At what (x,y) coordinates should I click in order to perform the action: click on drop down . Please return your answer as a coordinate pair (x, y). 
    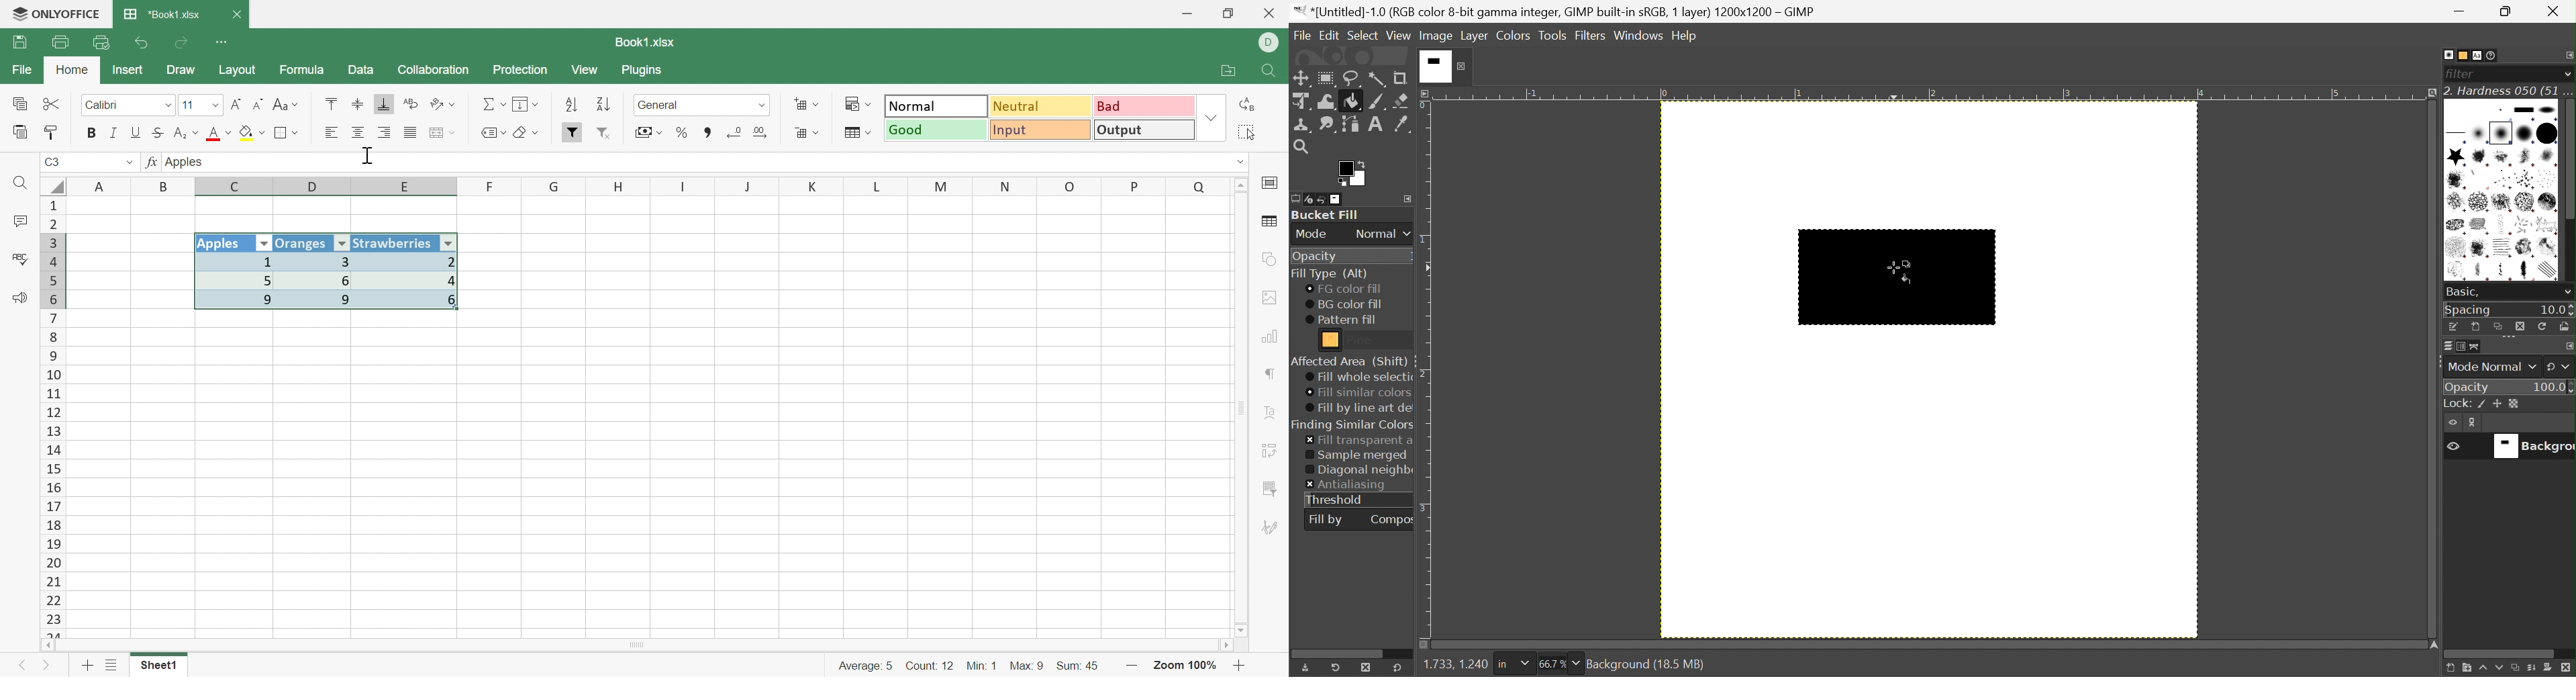
    Looking at the image, I should click on (1232, 161).